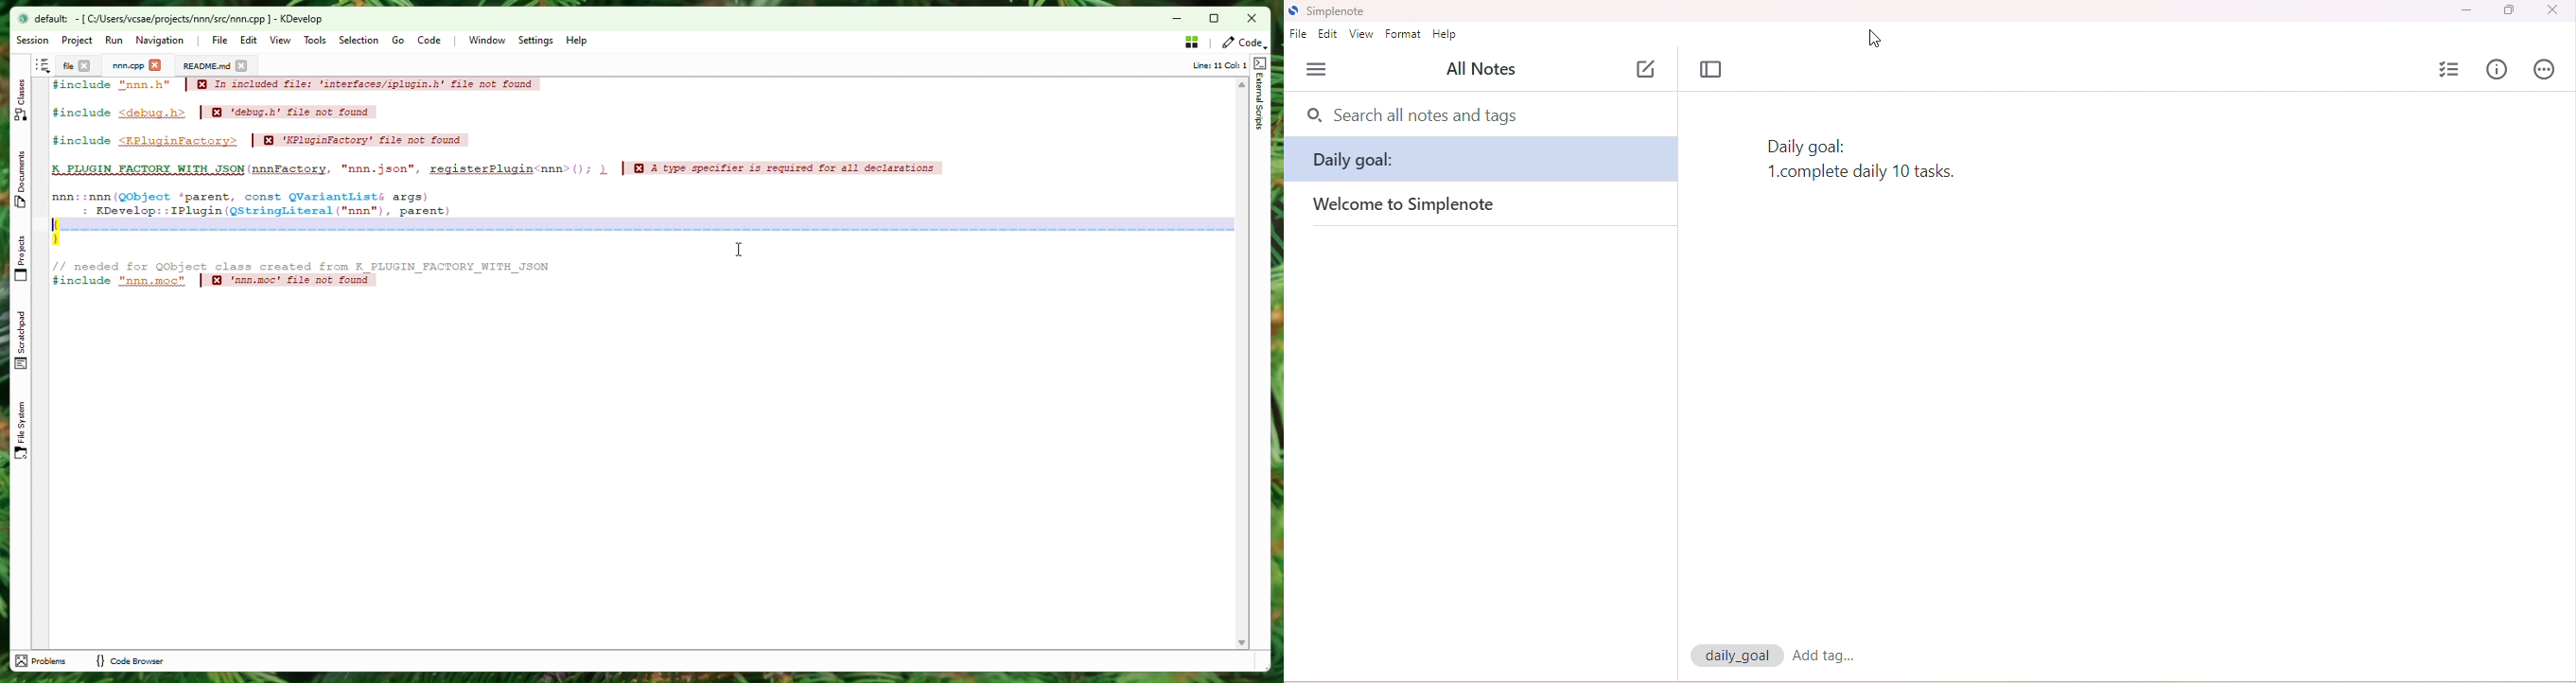  I want to click on search all nots and tags, so click(1425, 115).